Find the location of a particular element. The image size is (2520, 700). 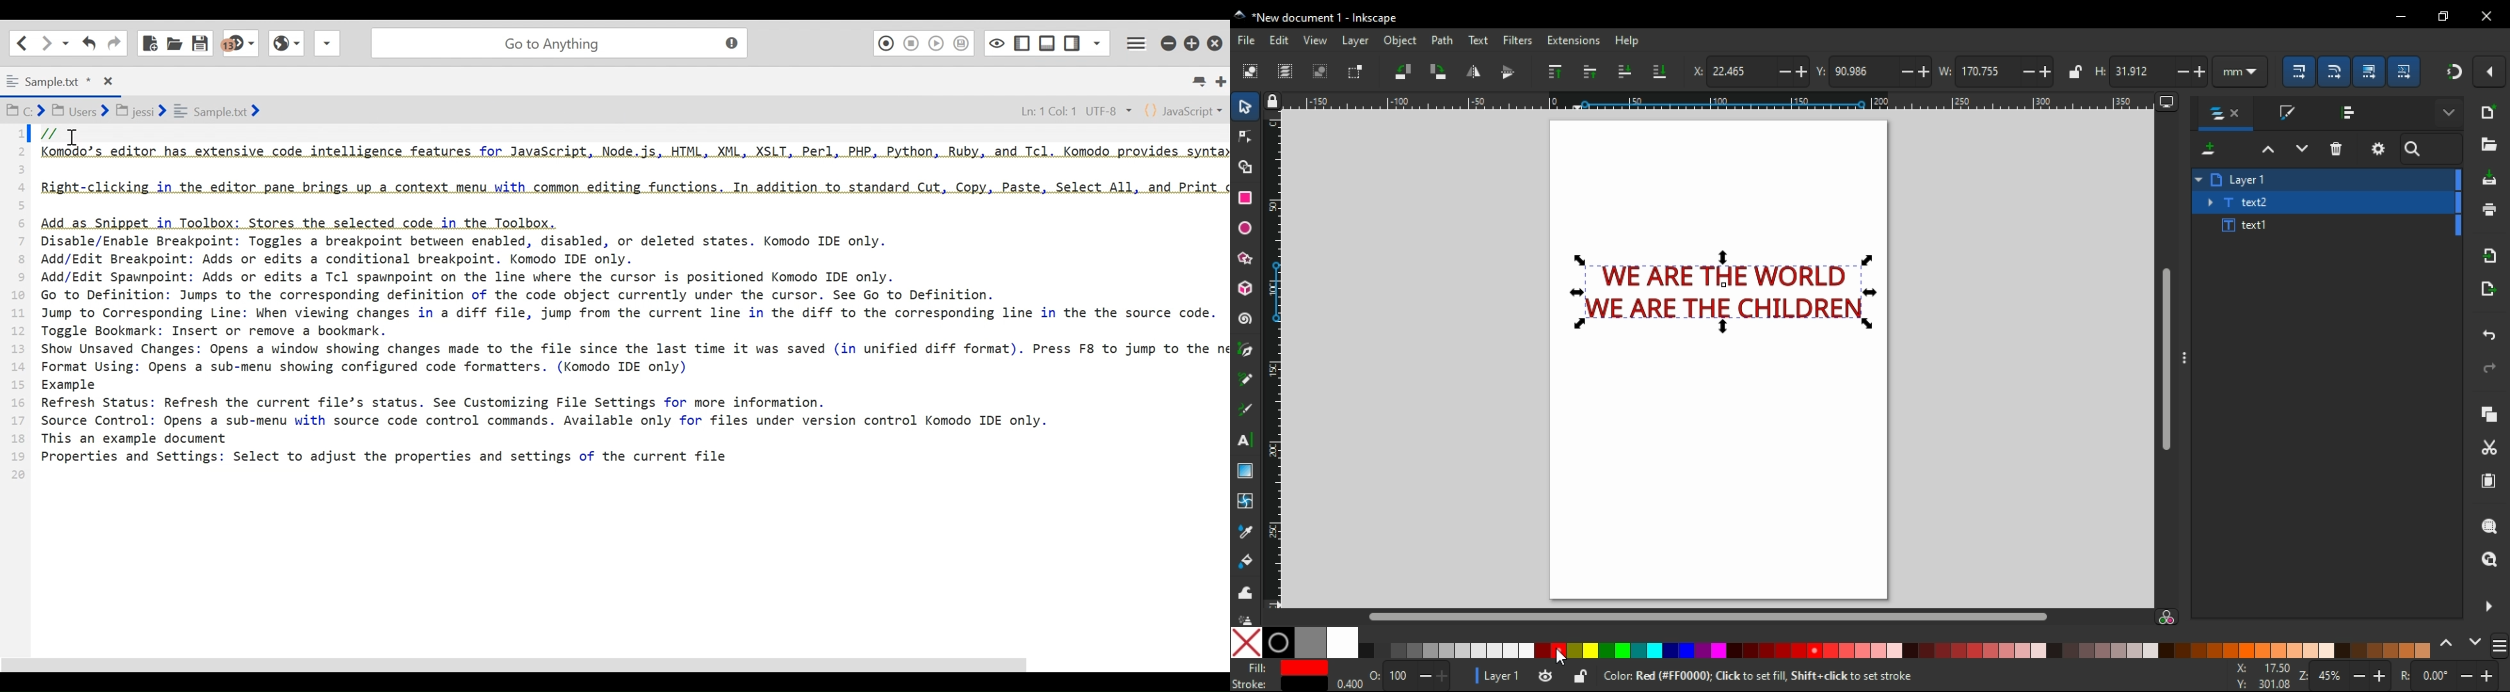

rectangle tool is located at coordinates (1245, 198).